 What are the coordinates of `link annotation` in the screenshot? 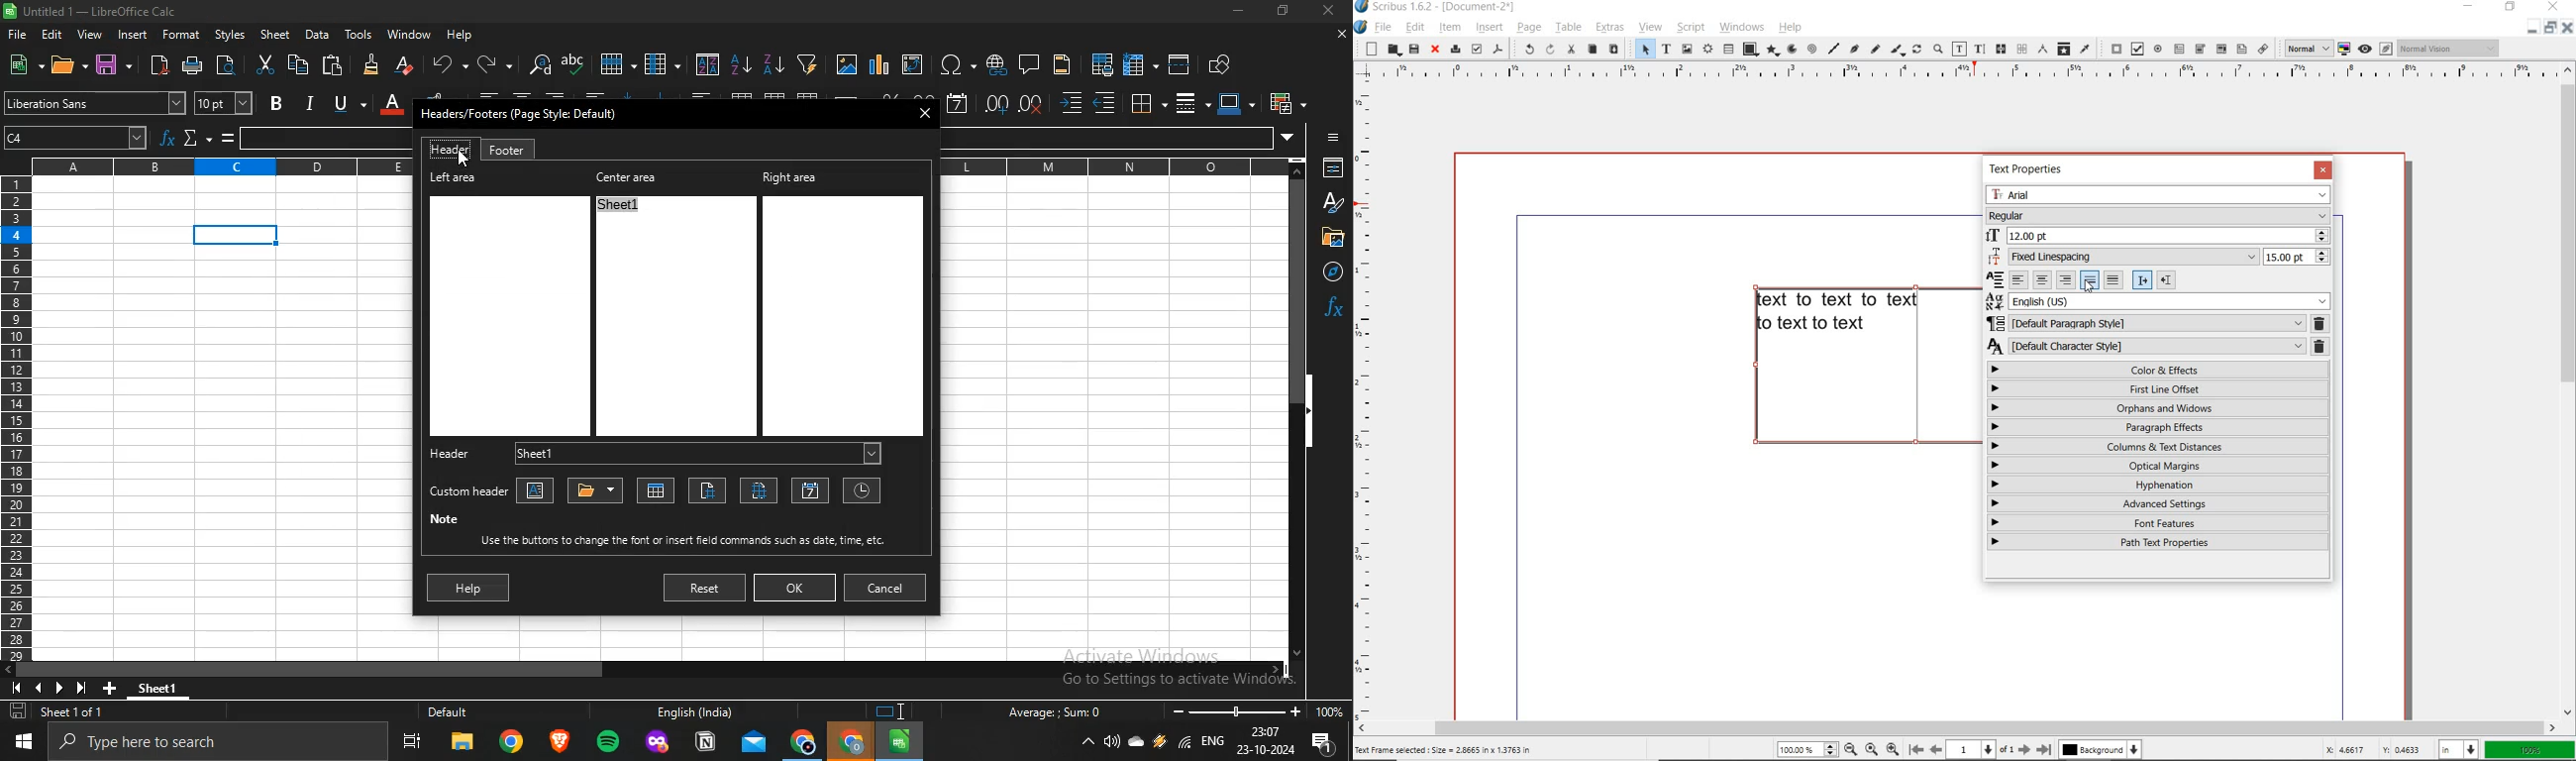 It's located at (2262, 48).